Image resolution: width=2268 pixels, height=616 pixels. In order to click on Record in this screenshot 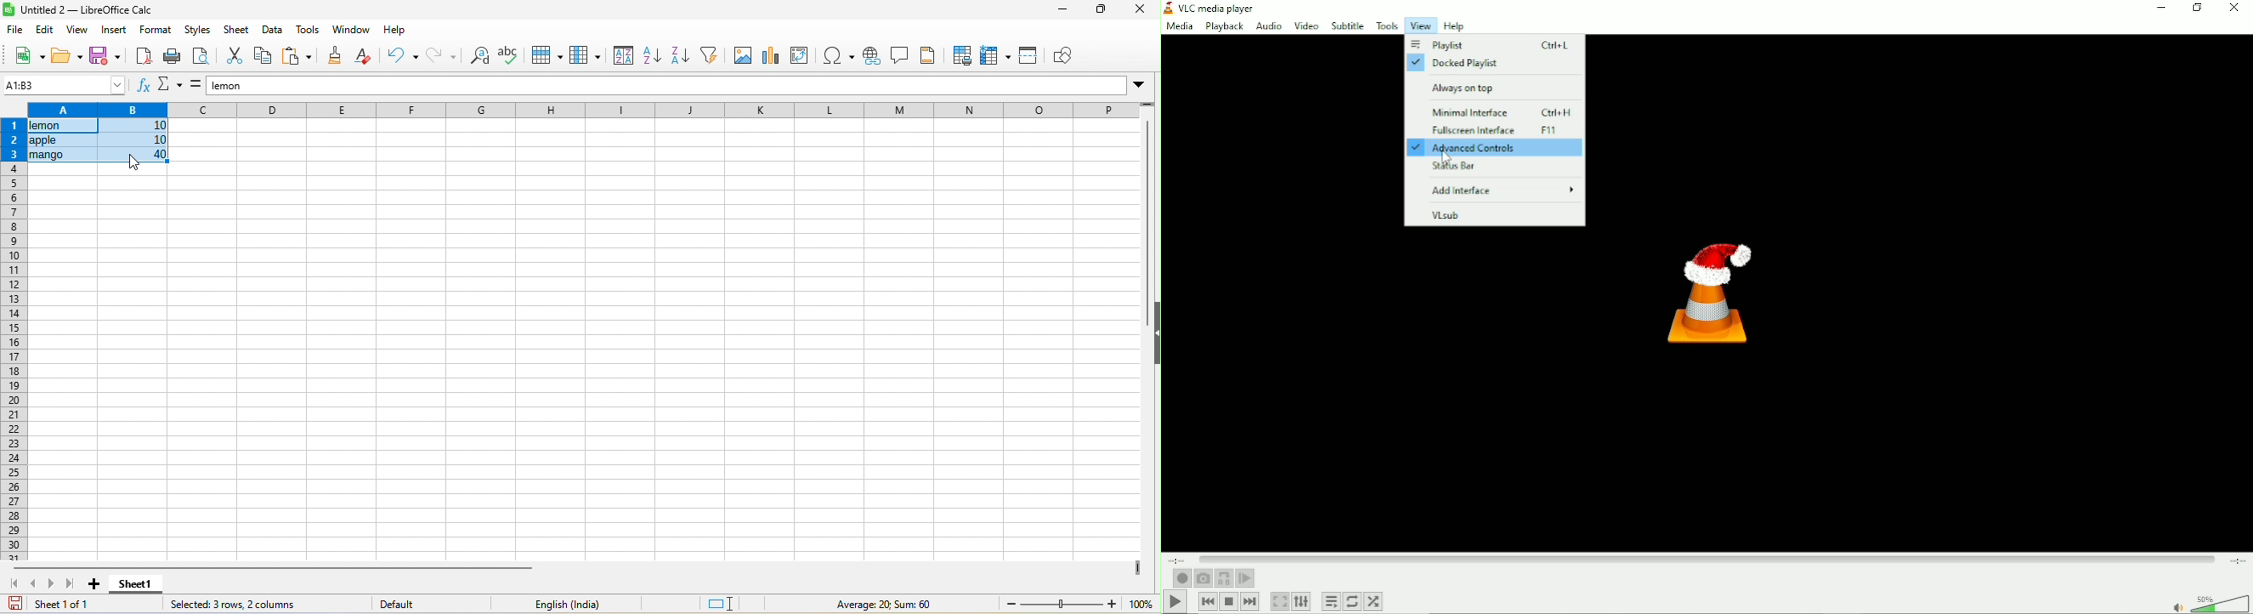, I will do `click(1180, 578)`.